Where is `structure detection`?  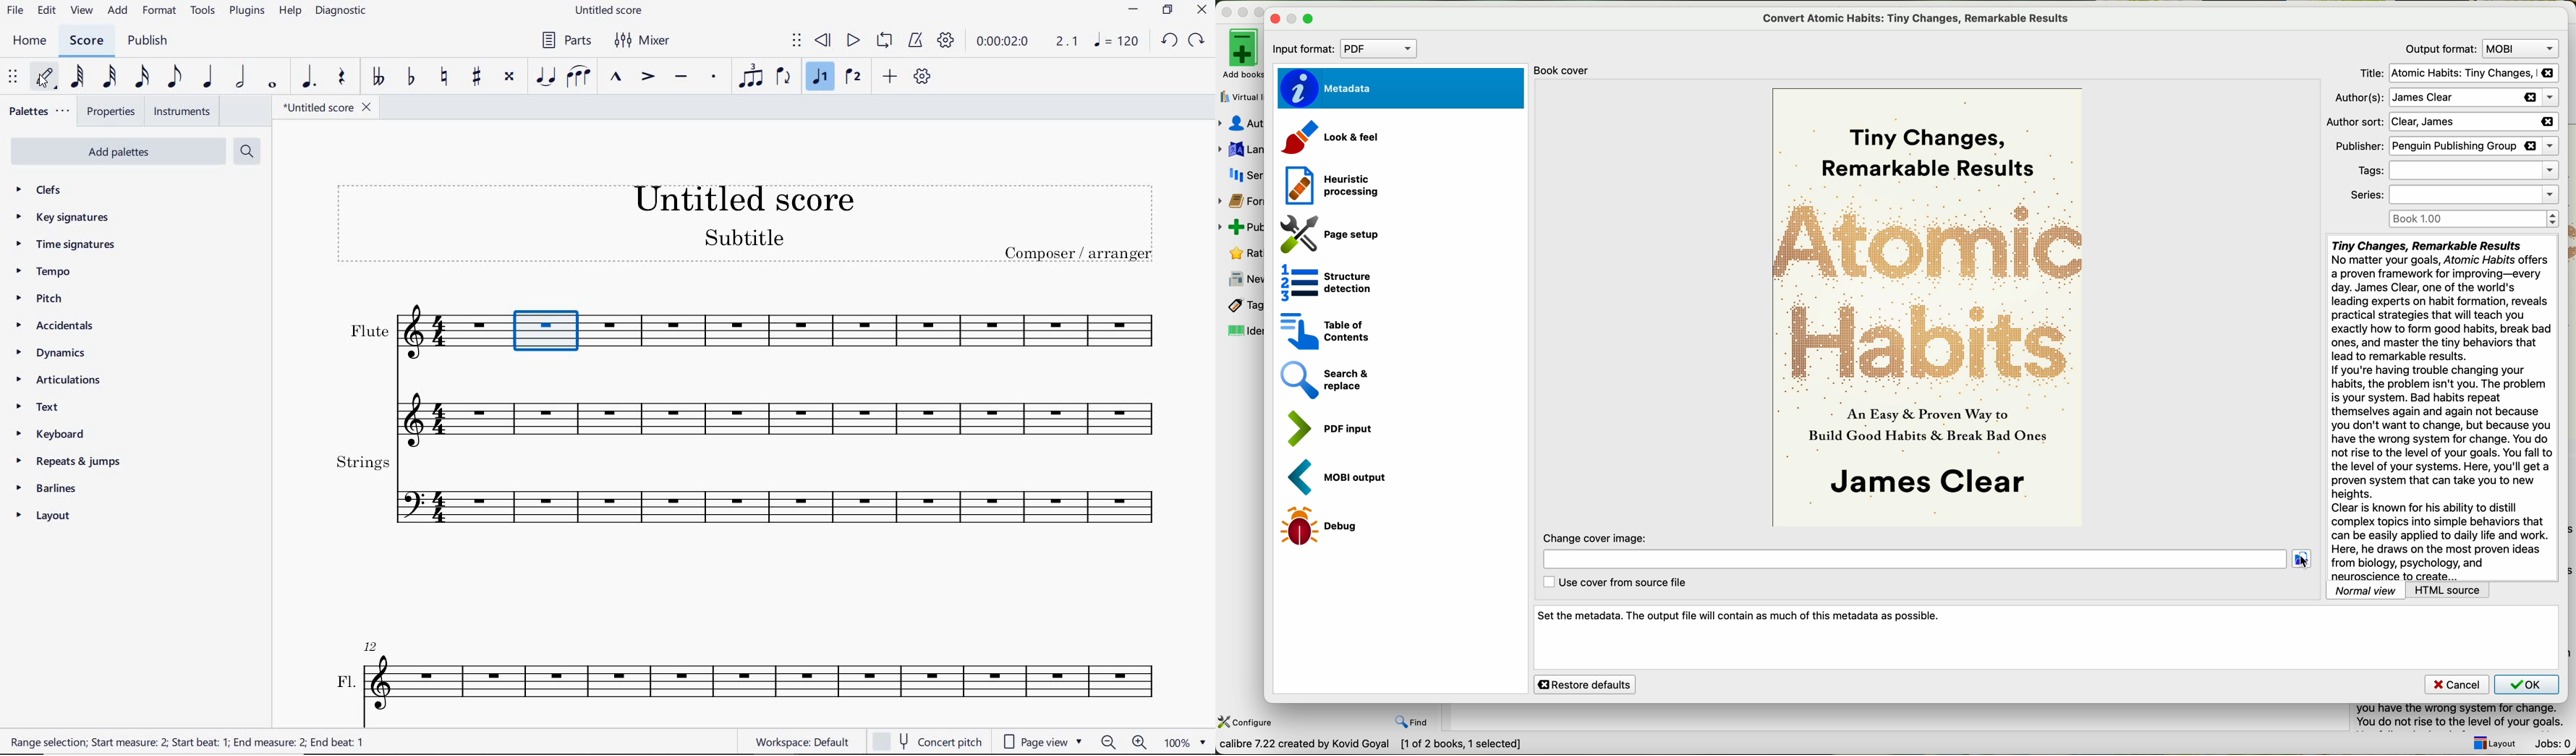
structure detection is located at coordinates (1328, 282).